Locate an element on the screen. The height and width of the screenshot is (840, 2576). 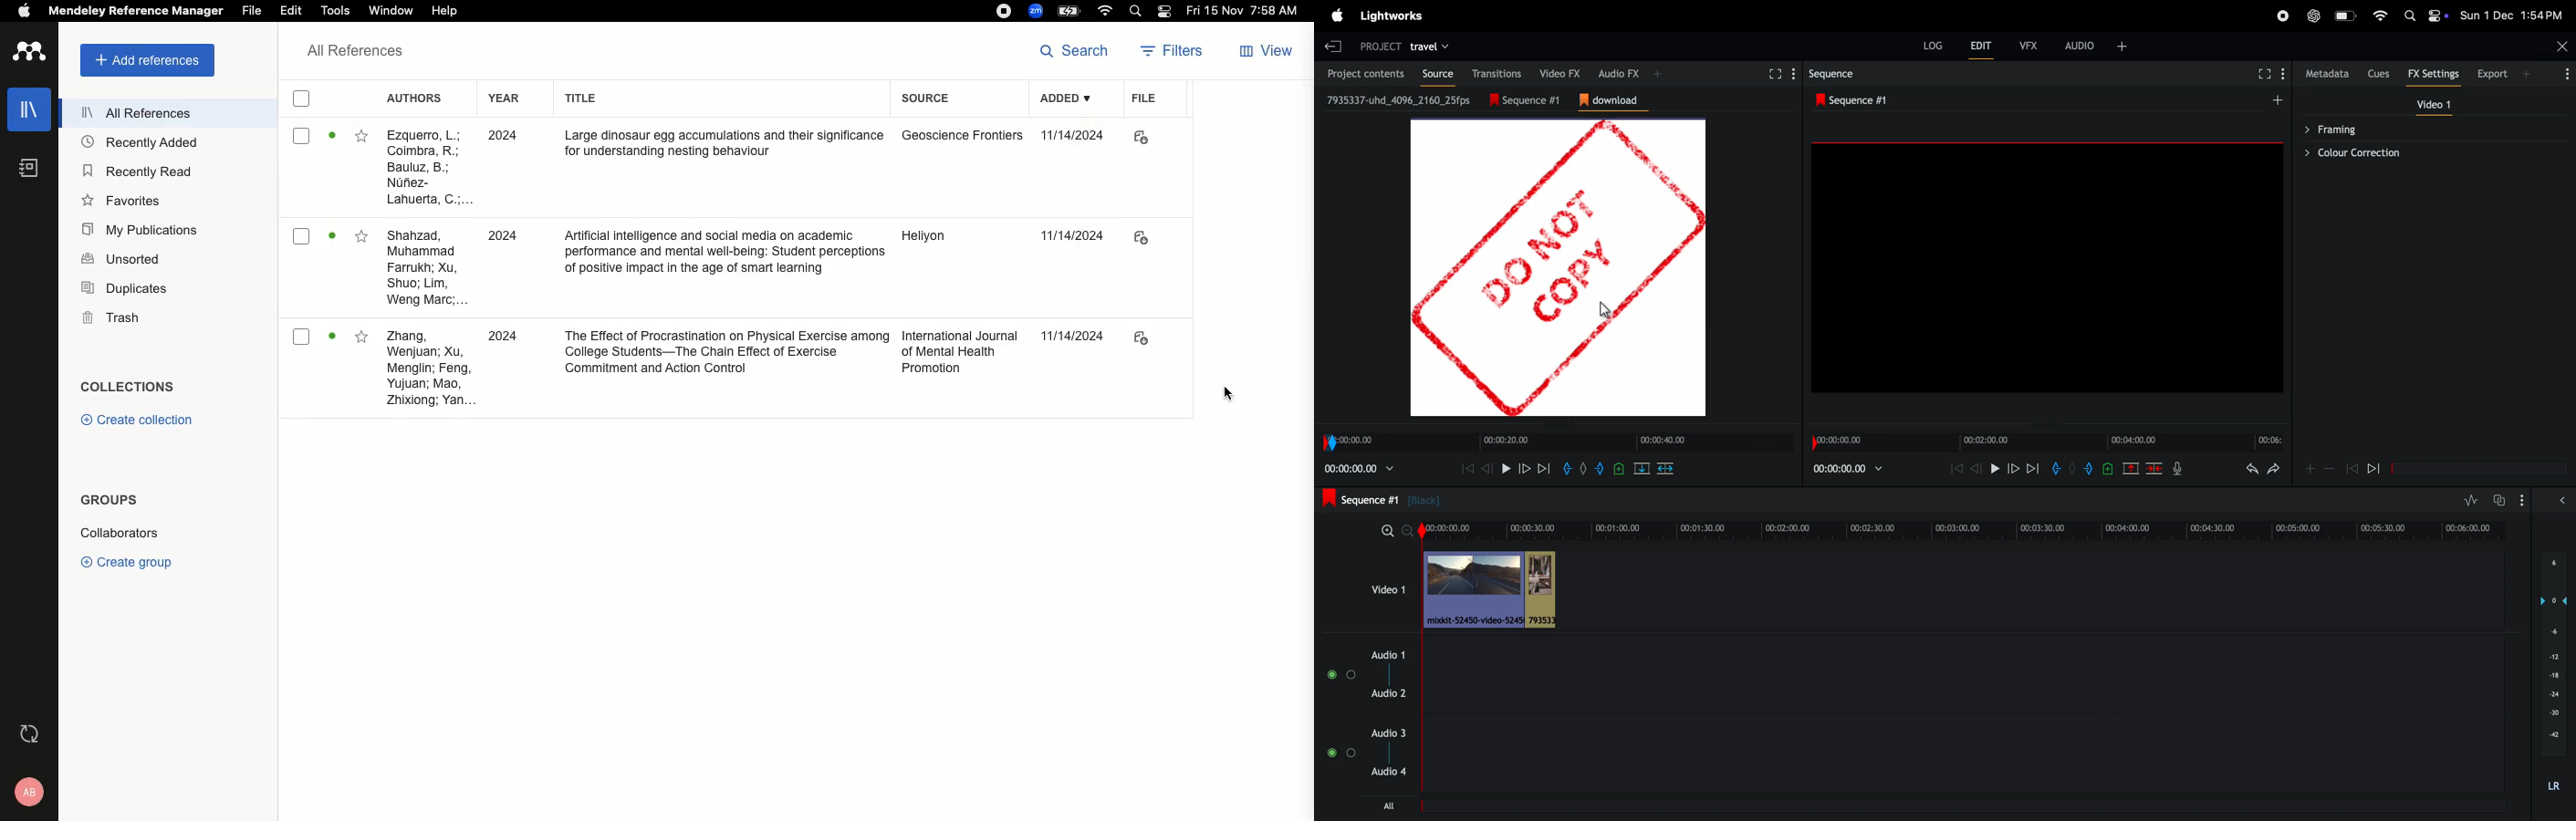
Active is located at coordinates (334, 335).